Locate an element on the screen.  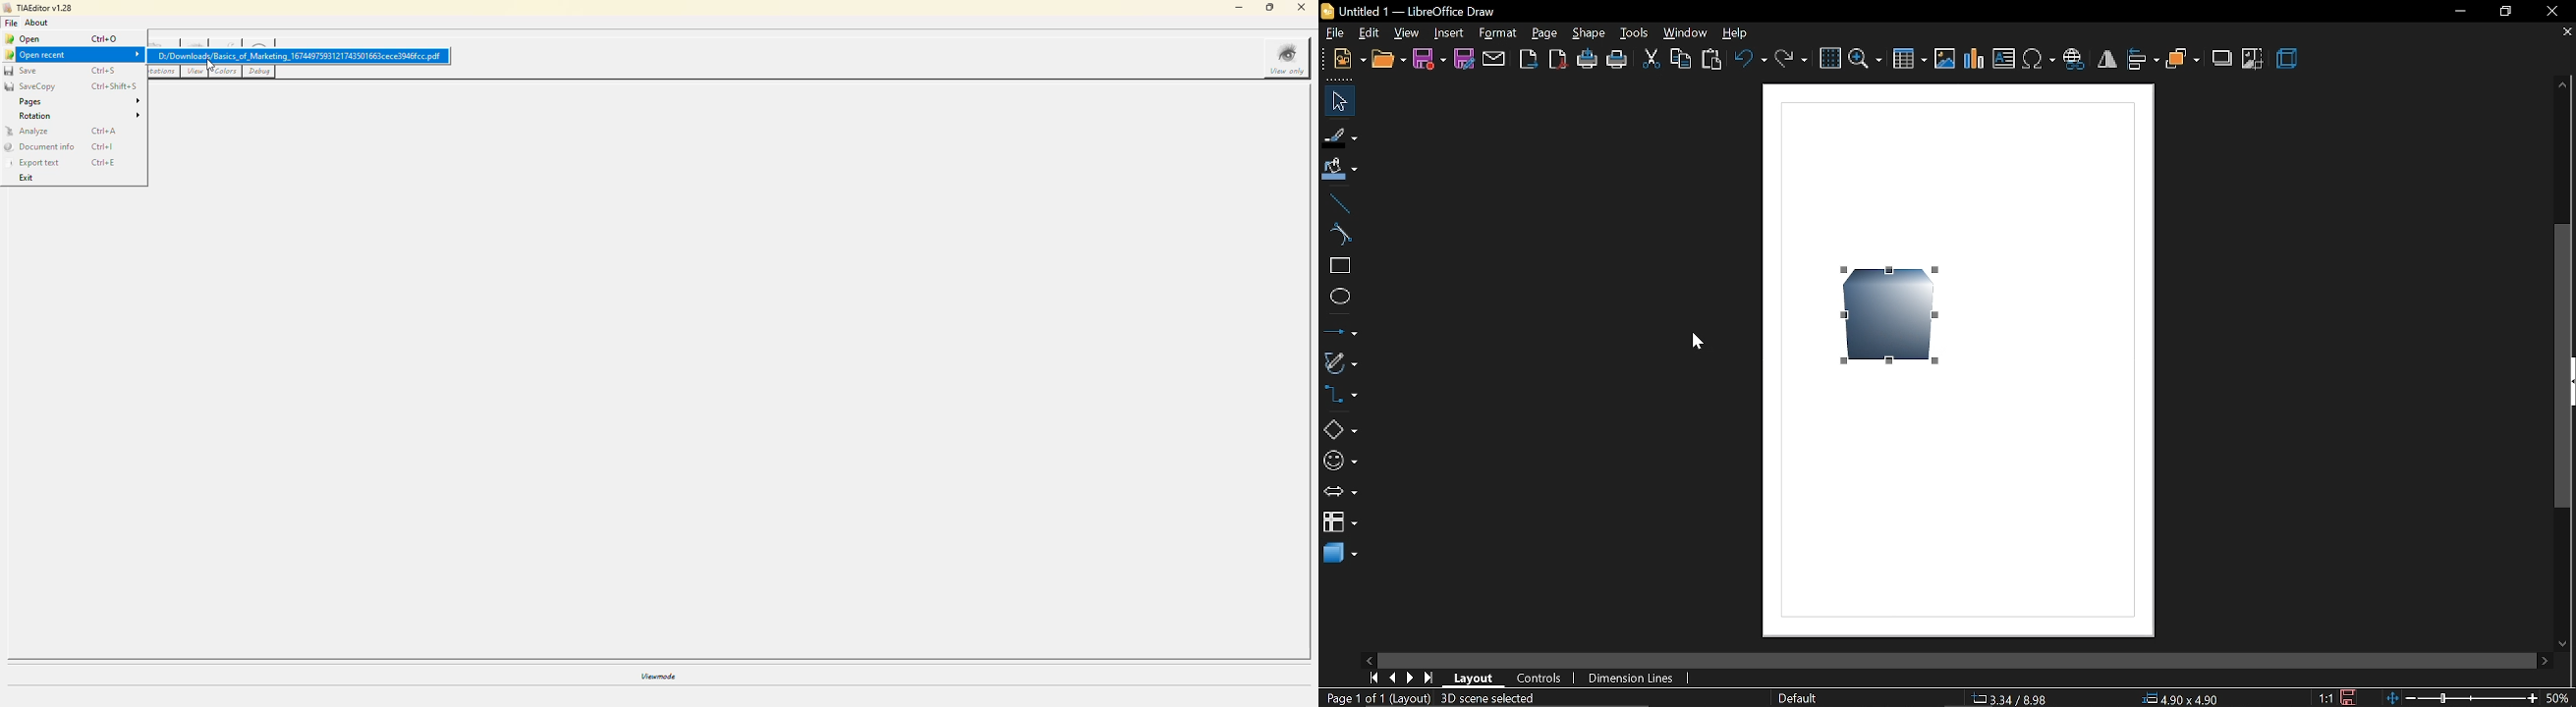
format is located at coordinates (1499, 34).